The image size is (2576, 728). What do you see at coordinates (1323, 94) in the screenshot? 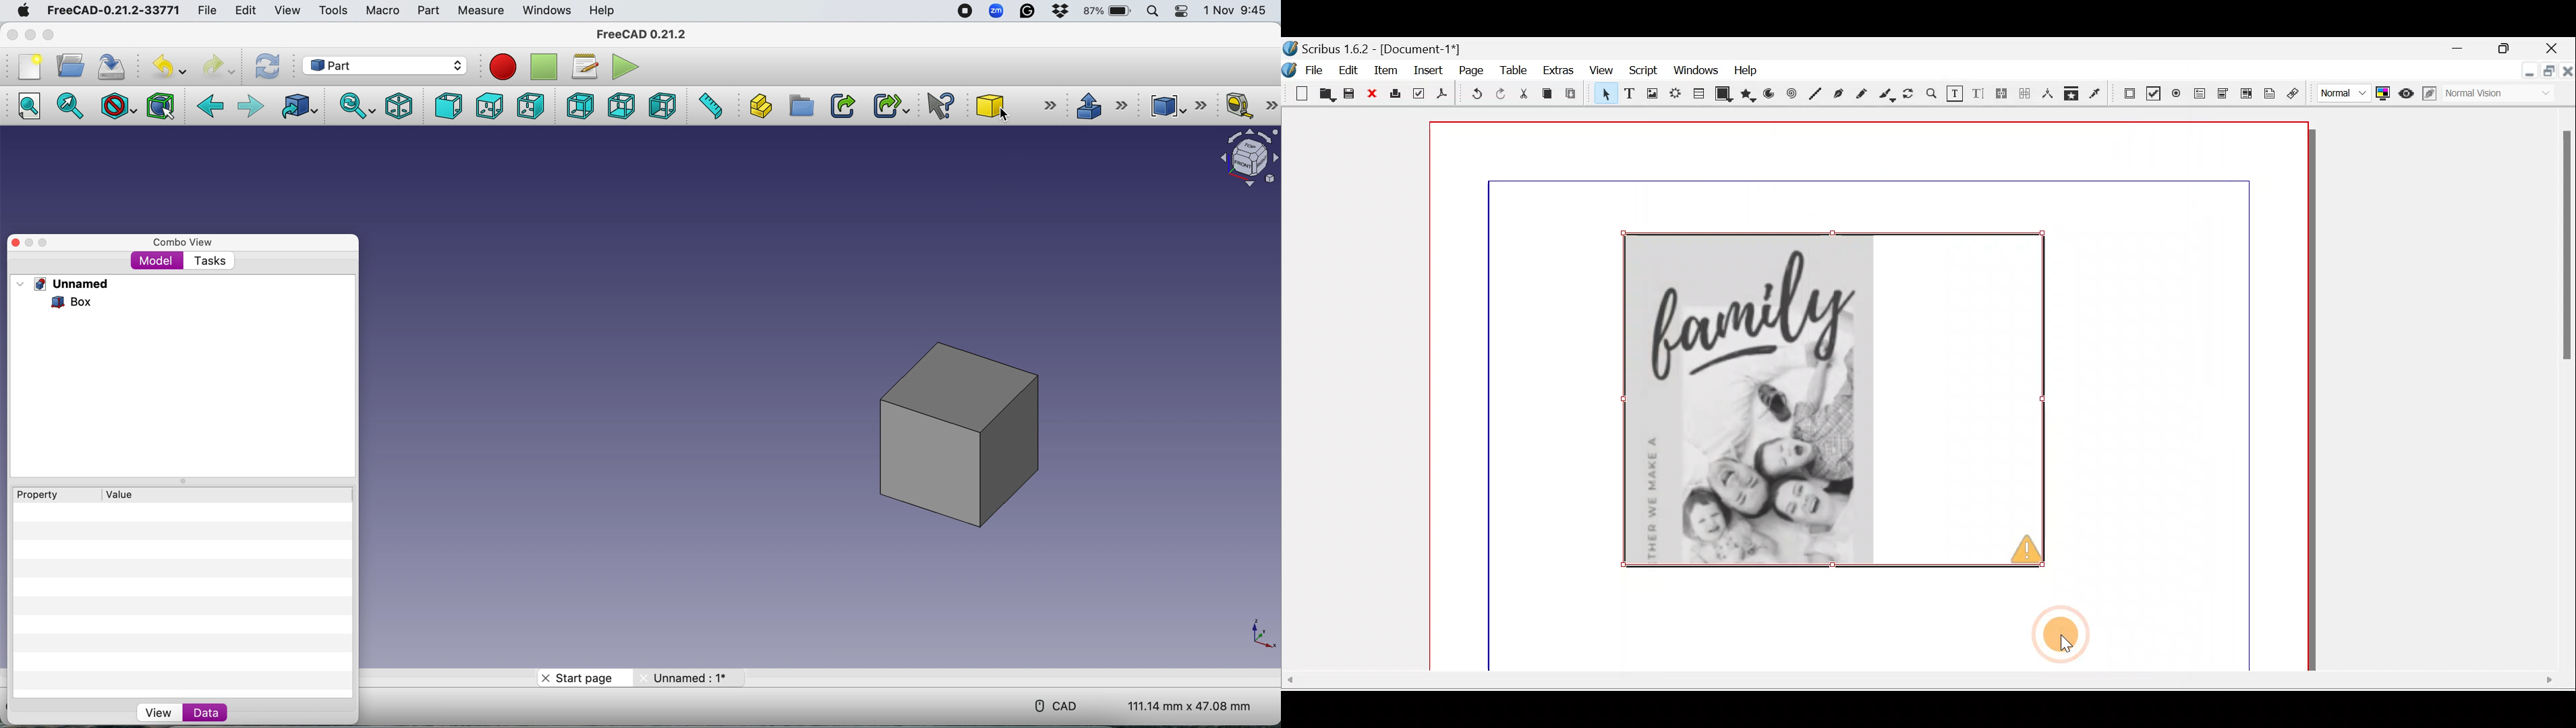
I see `Open` at bounding box center [1323, 94].